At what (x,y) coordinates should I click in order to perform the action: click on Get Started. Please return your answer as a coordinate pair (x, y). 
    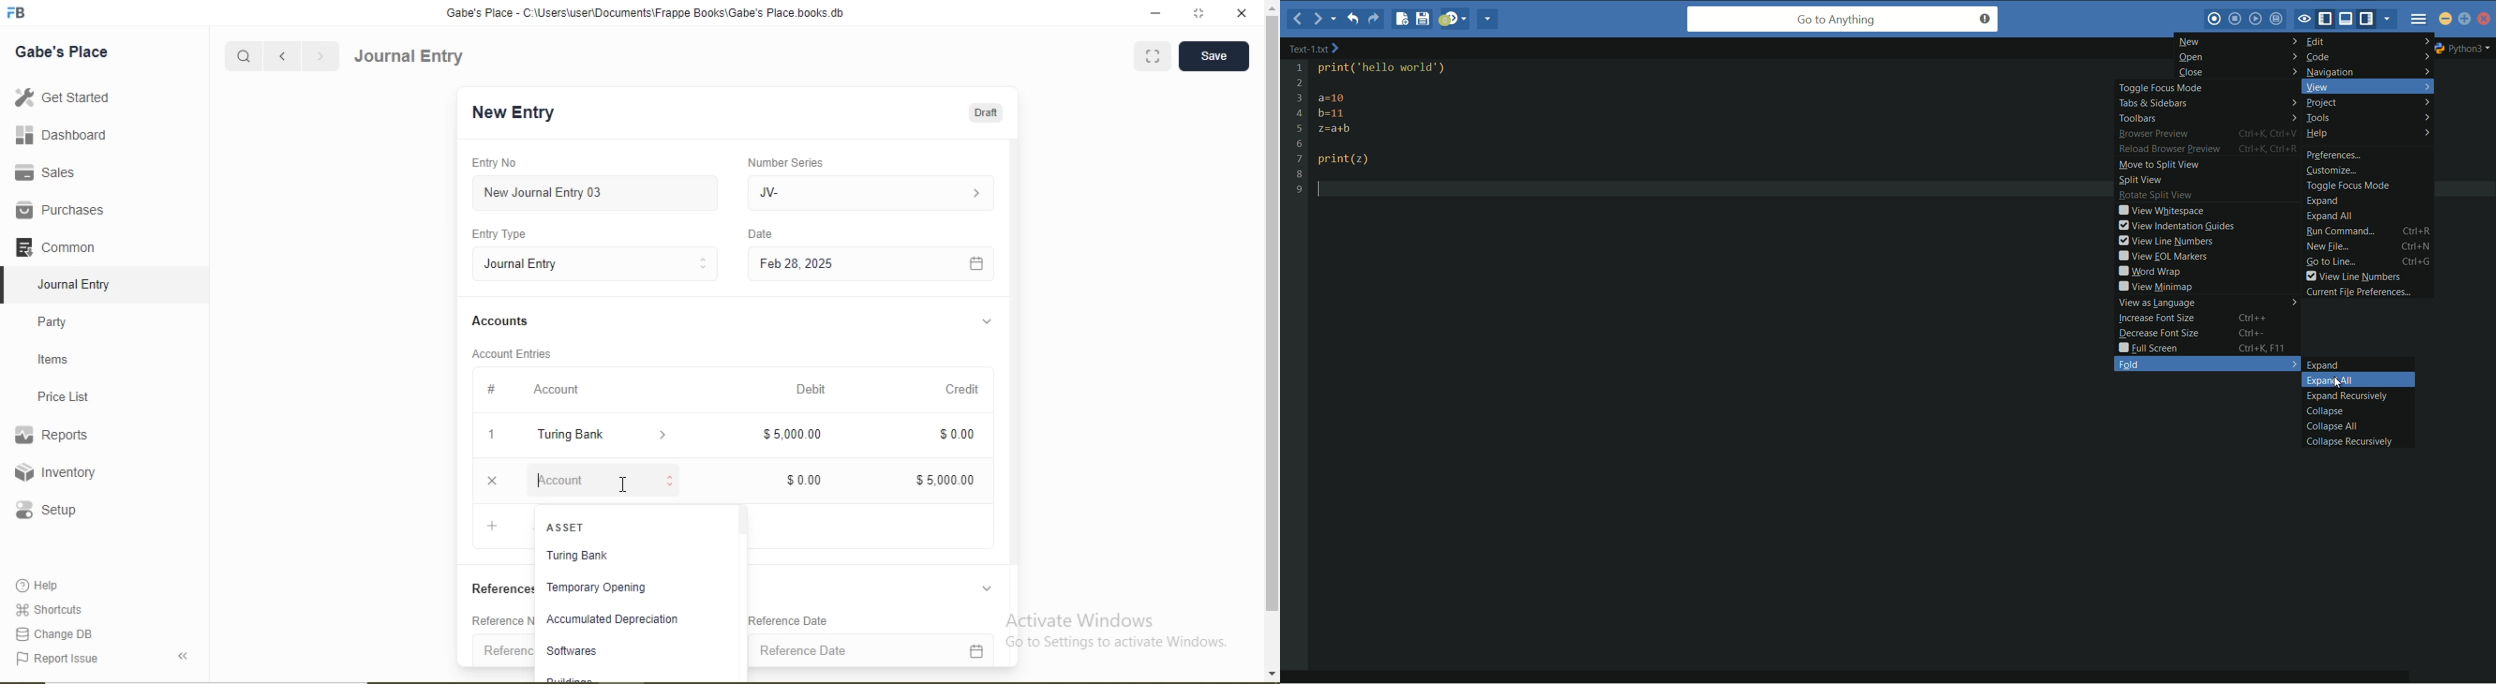
    Looking at the image, I should click on (61, 96).